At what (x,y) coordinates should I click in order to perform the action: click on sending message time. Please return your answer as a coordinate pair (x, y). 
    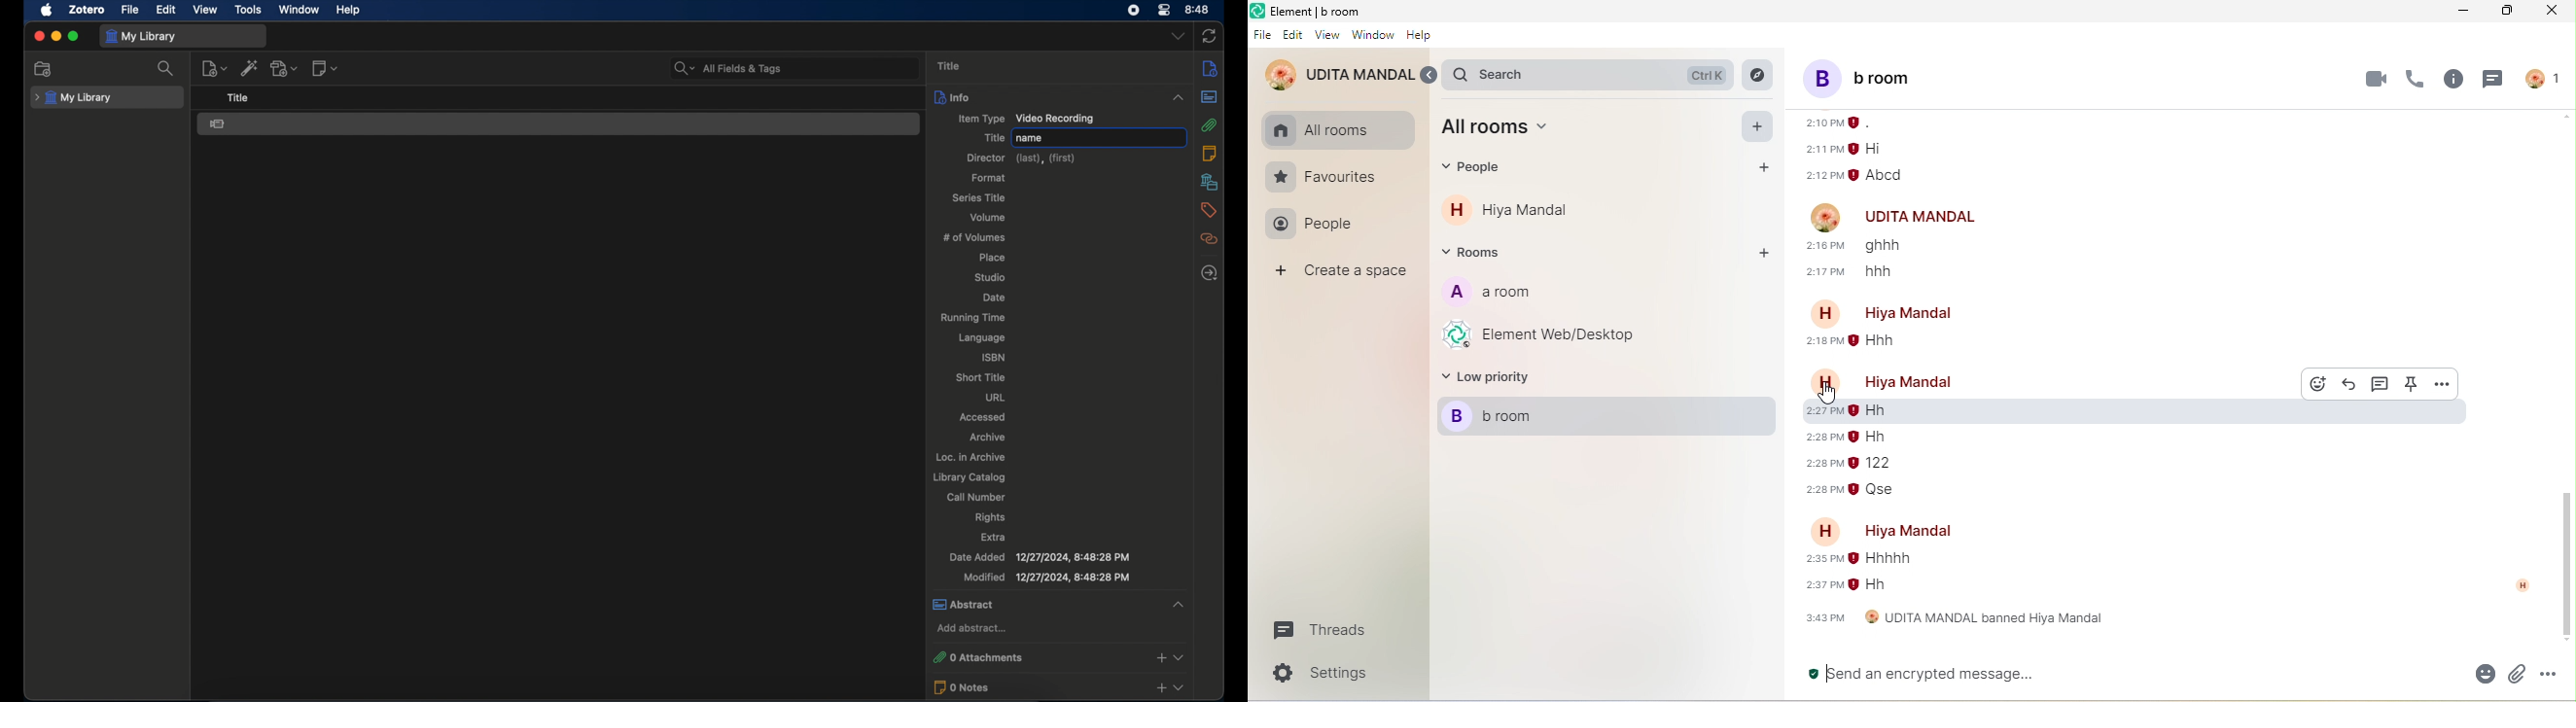
    Looking at the image, I should click on (1827, 272).